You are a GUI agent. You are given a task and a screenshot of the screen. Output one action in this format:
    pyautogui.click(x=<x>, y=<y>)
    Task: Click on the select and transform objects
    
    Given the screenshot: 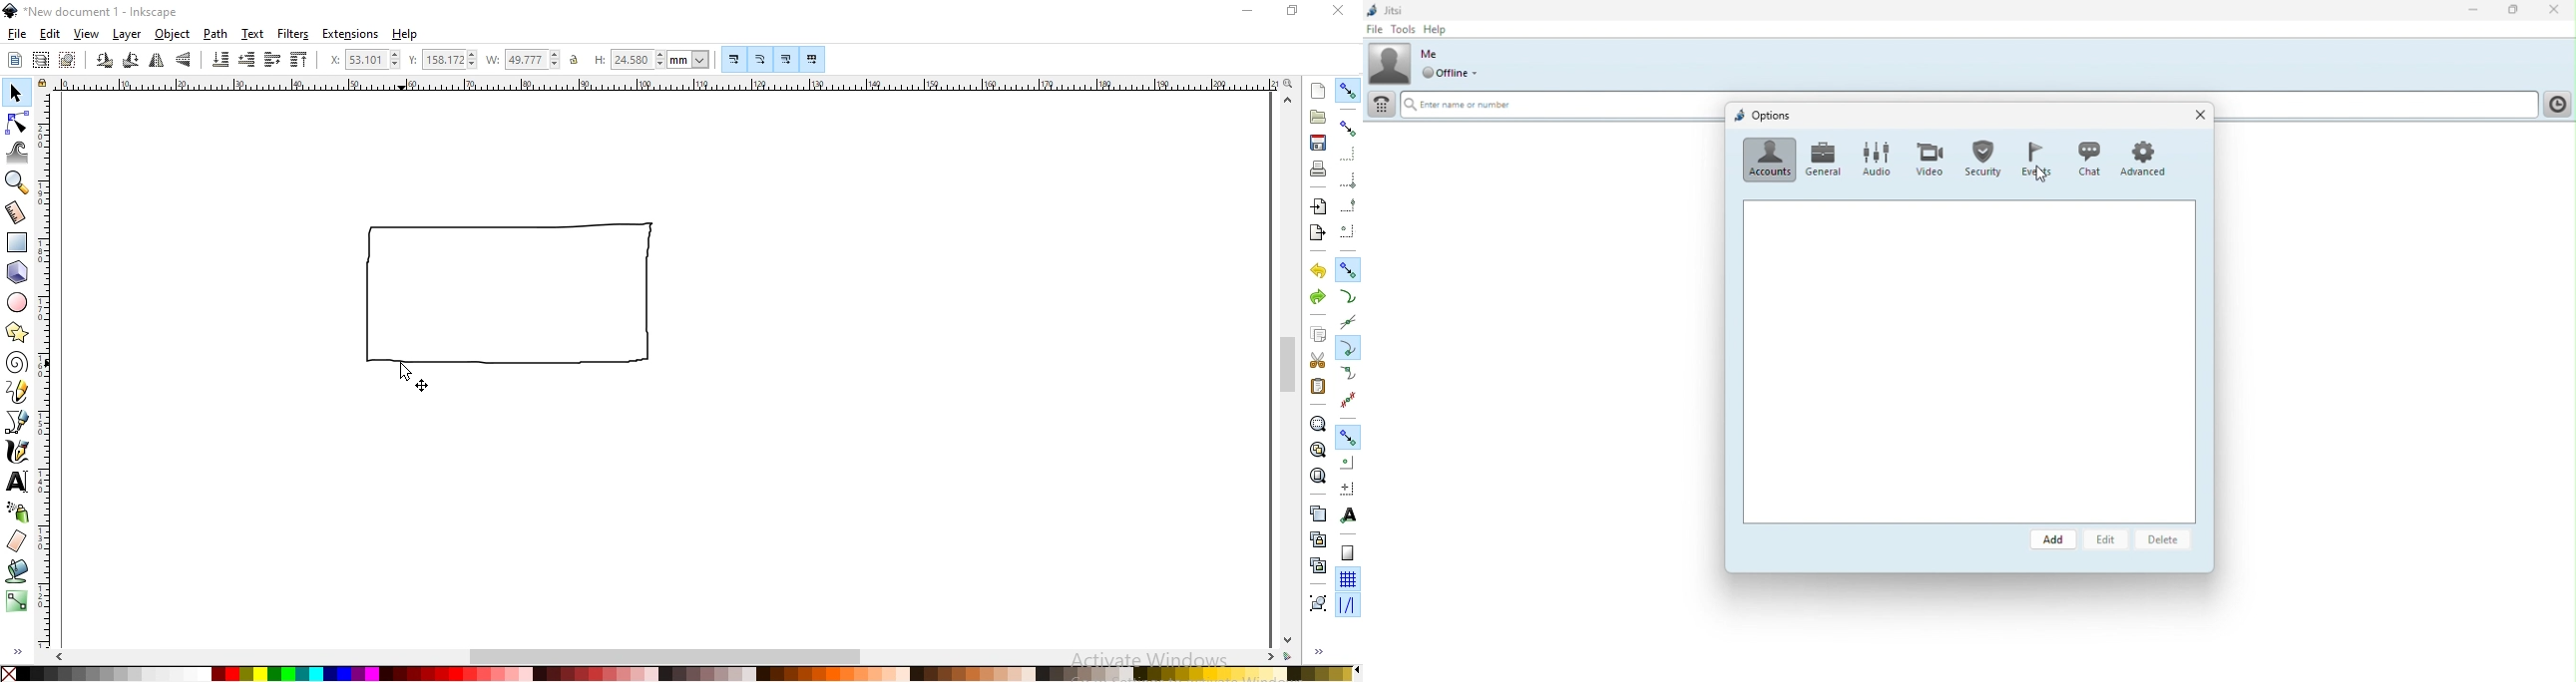 What is the action you would take?
    pyautogui.click(x=17, y=93)
    